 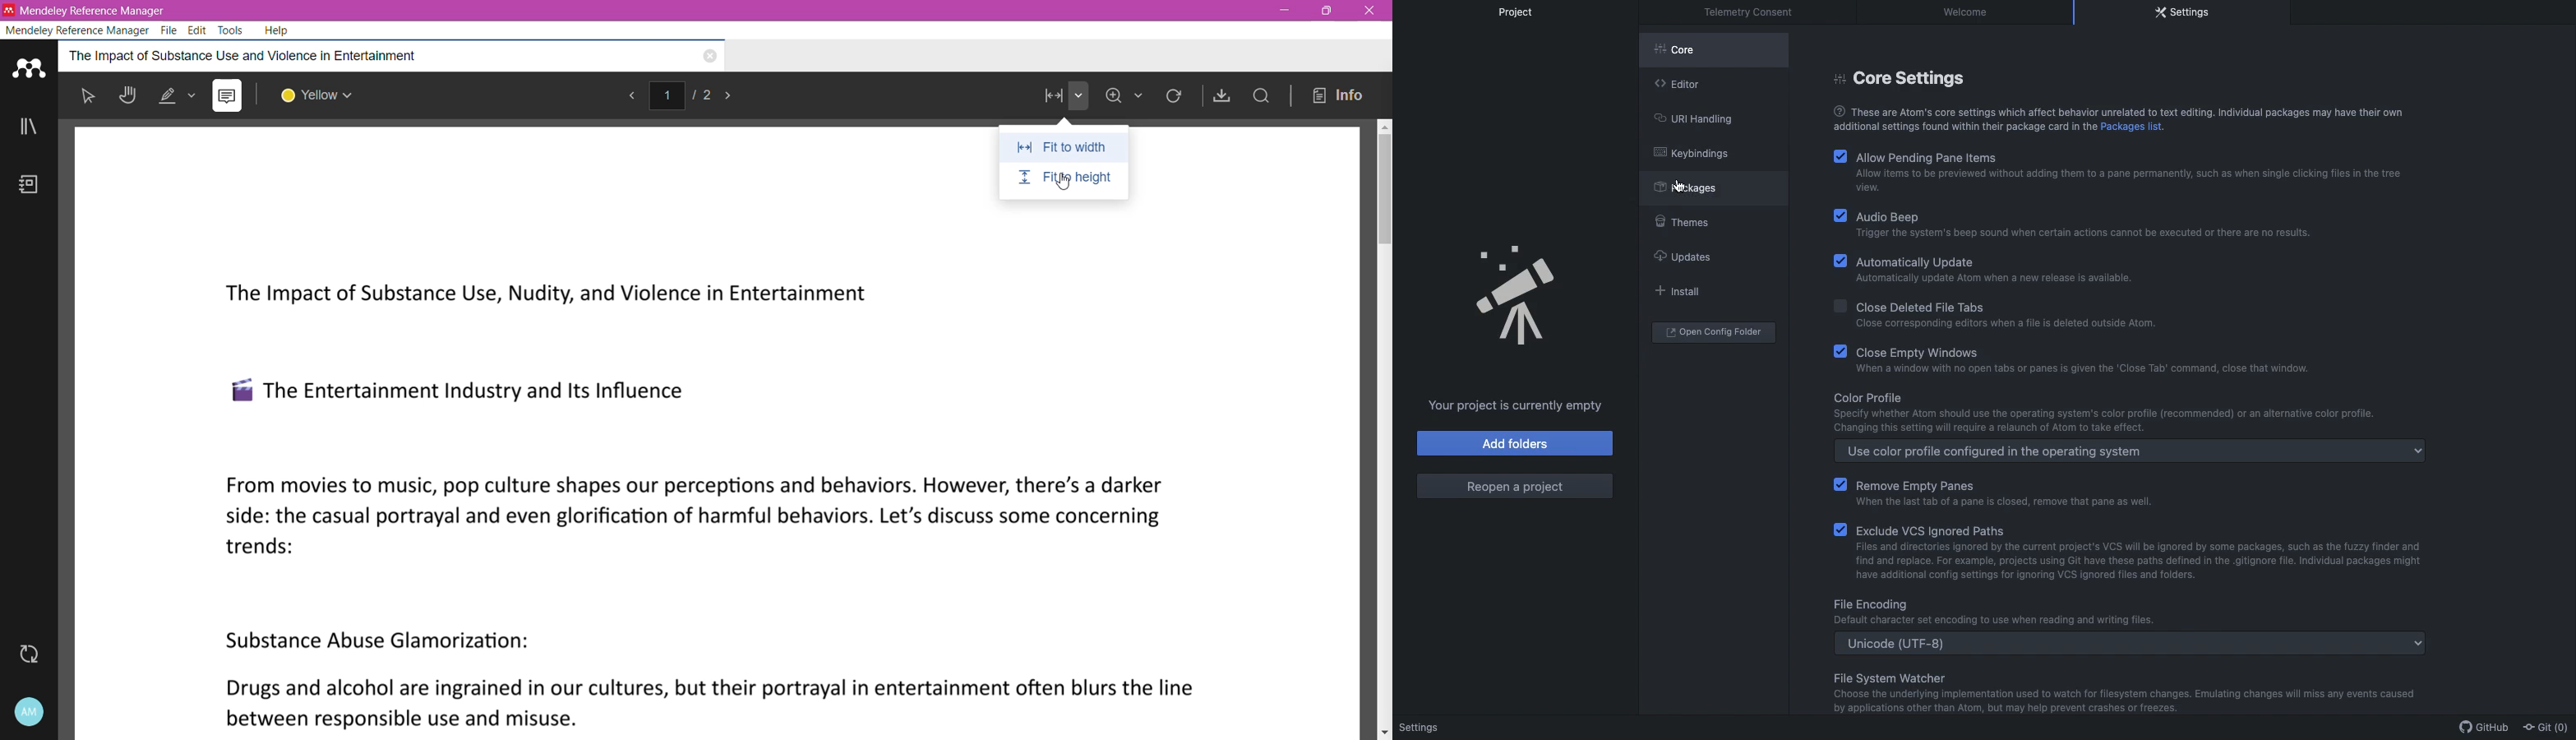 What do you see at coordinates (232, 30) in the screenshot?
I see `Tools` at bounding box center [232, 30].